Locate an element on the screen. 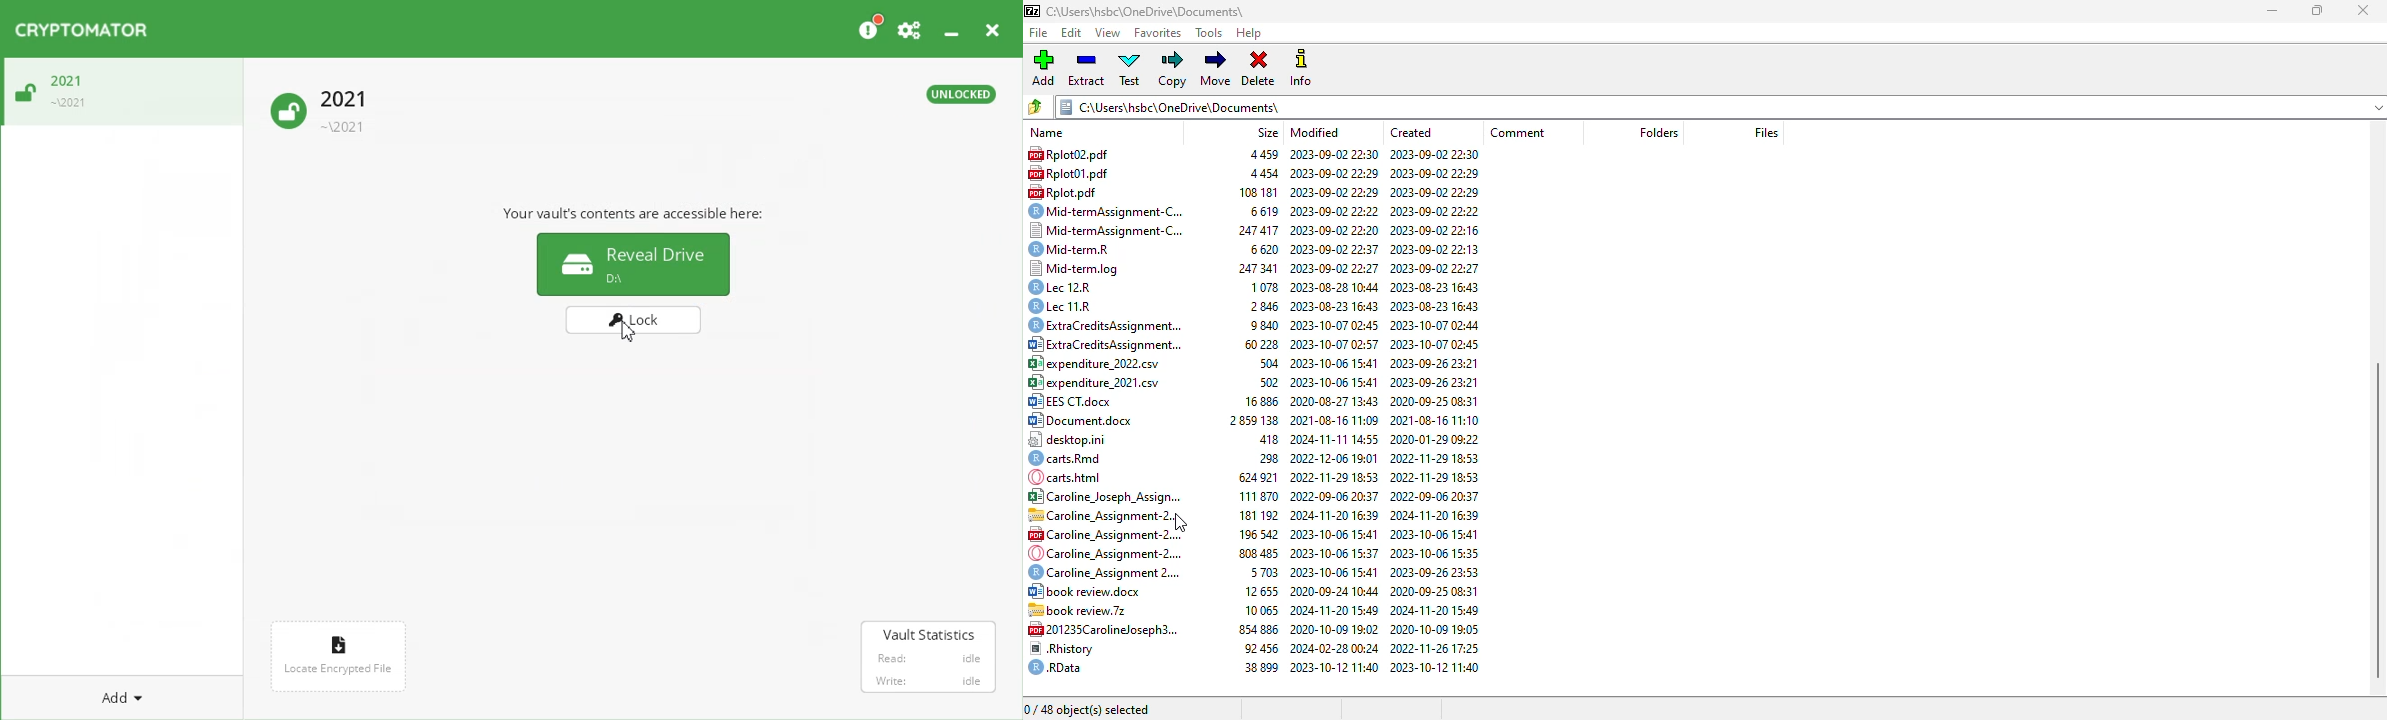  2023-09-02 22:50 is located at coordinates (1333, 154).